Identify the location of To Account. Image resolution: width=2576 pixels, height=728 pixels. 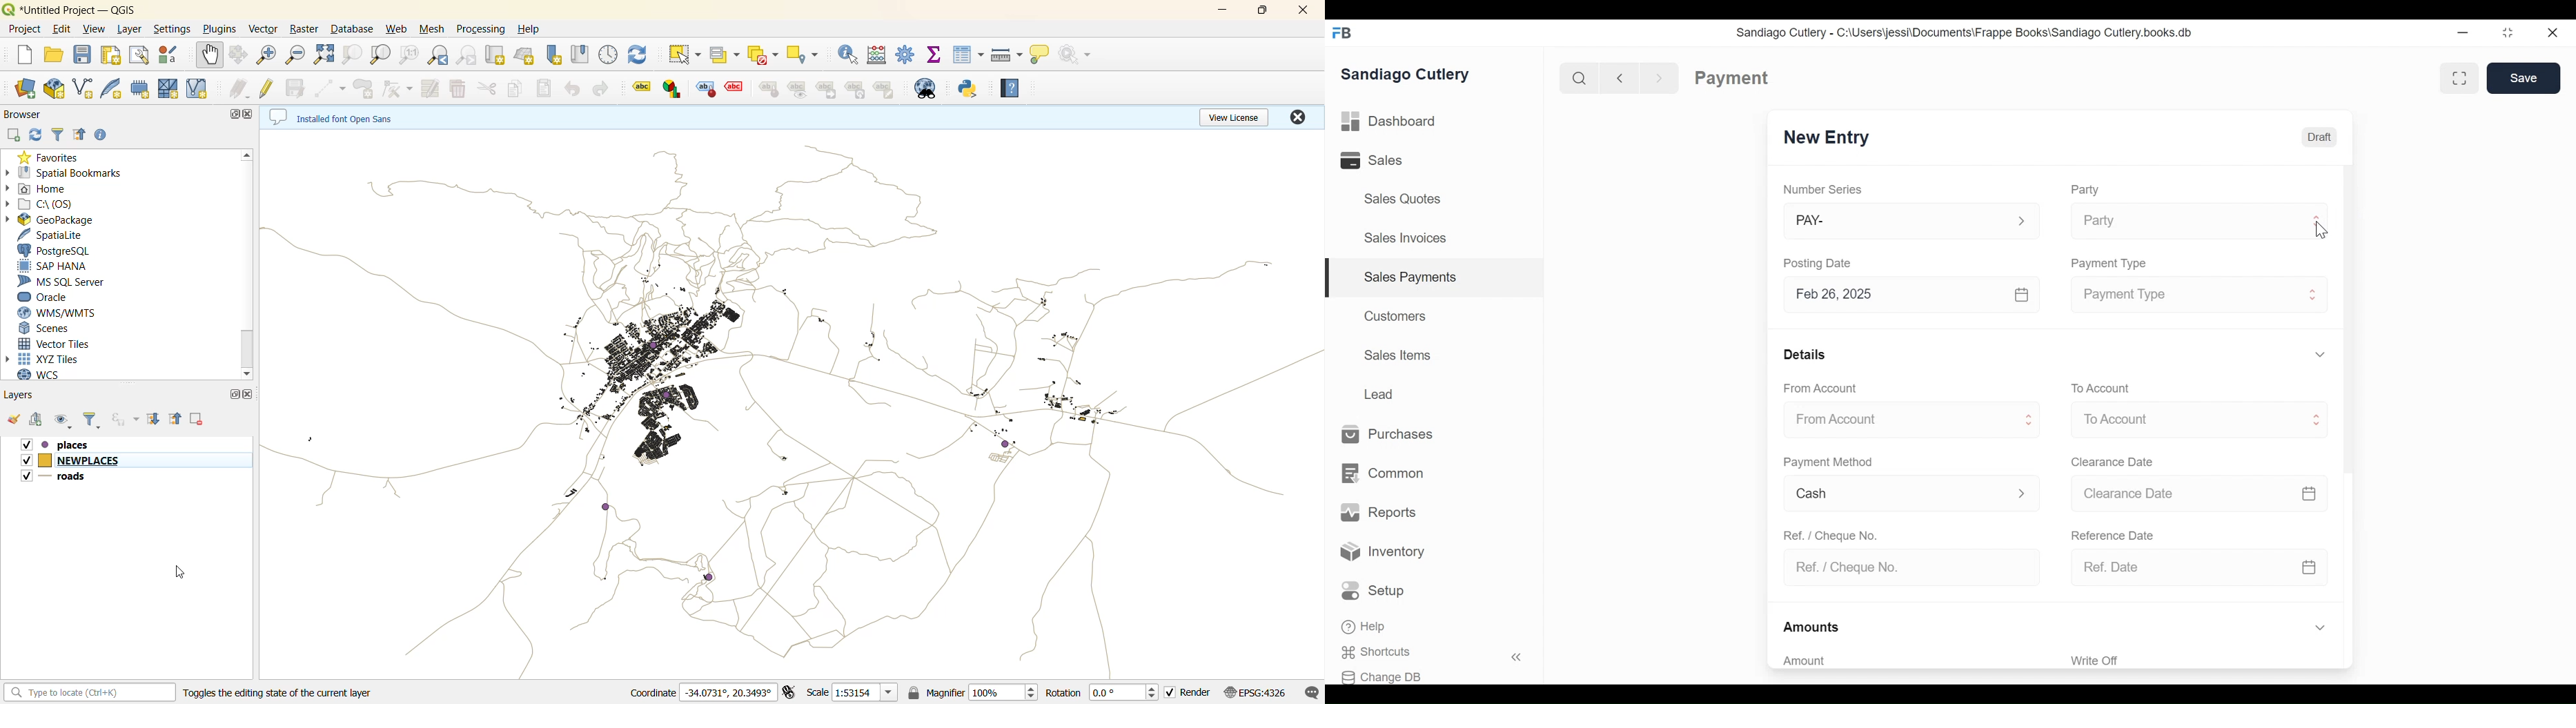
(2183, 420).